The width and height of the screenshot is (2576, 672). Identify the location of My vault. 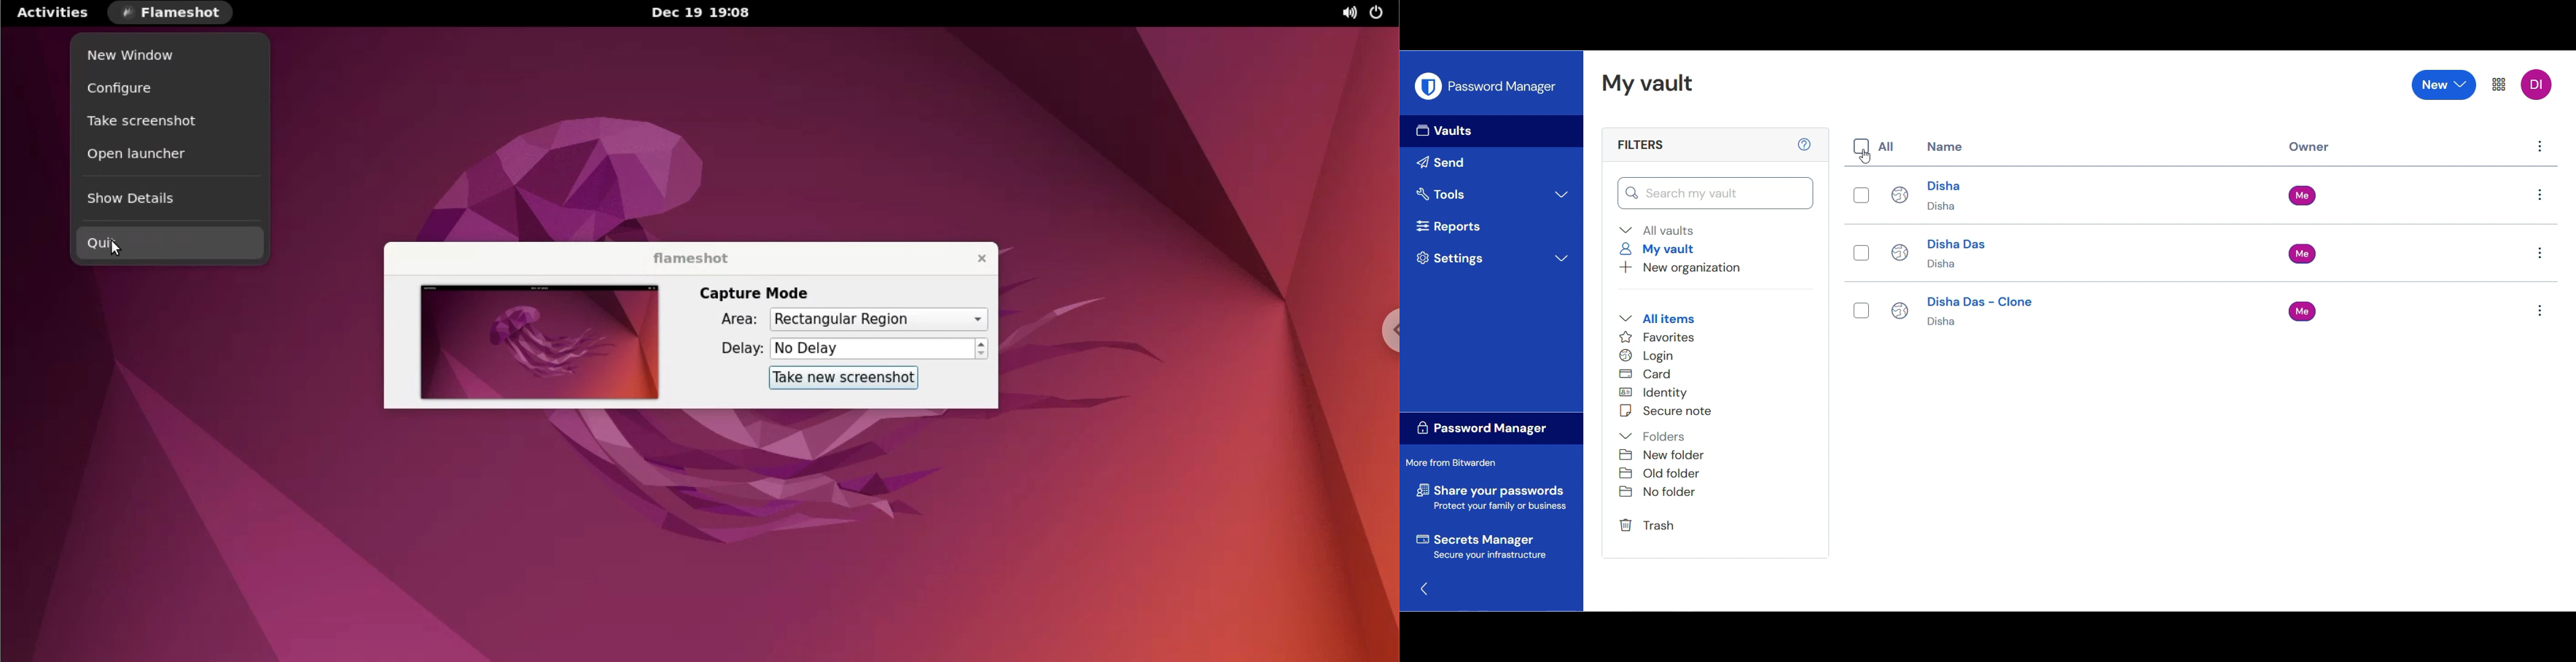
(1647, 84).